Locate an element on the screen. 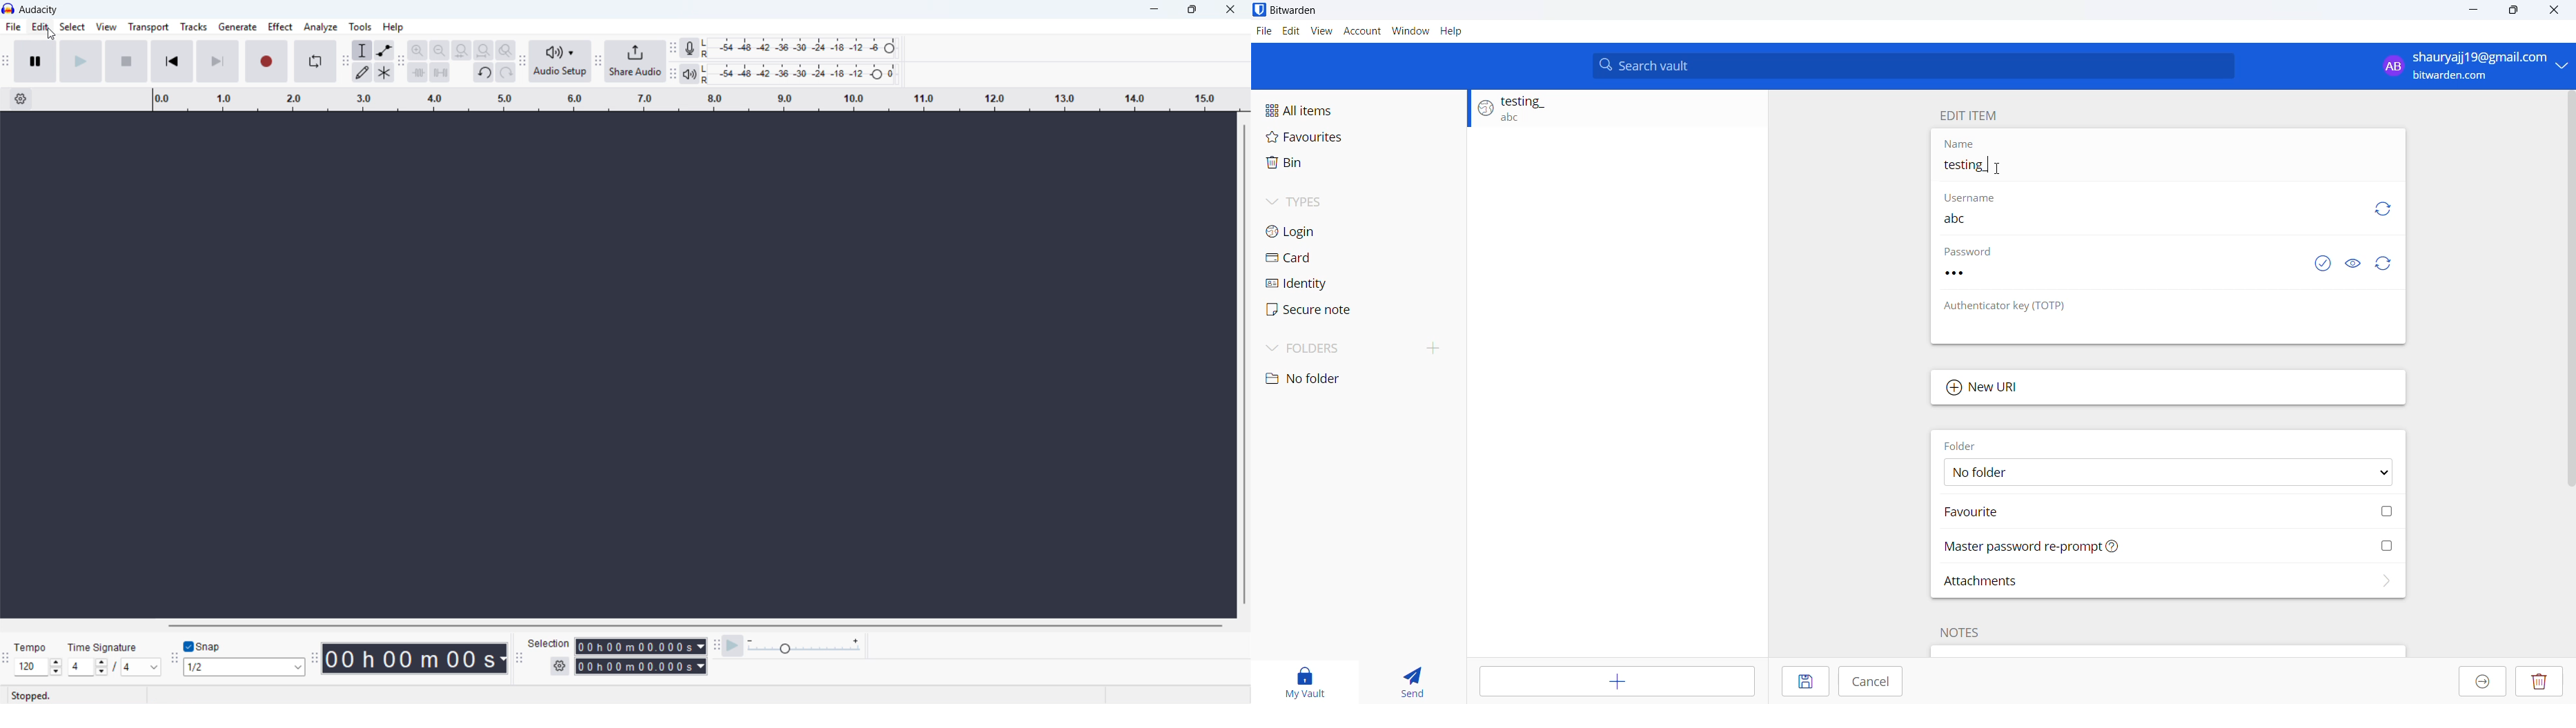 This screenshot has width=2576, height=728. Folder options is located at coordinates (2161, 473).